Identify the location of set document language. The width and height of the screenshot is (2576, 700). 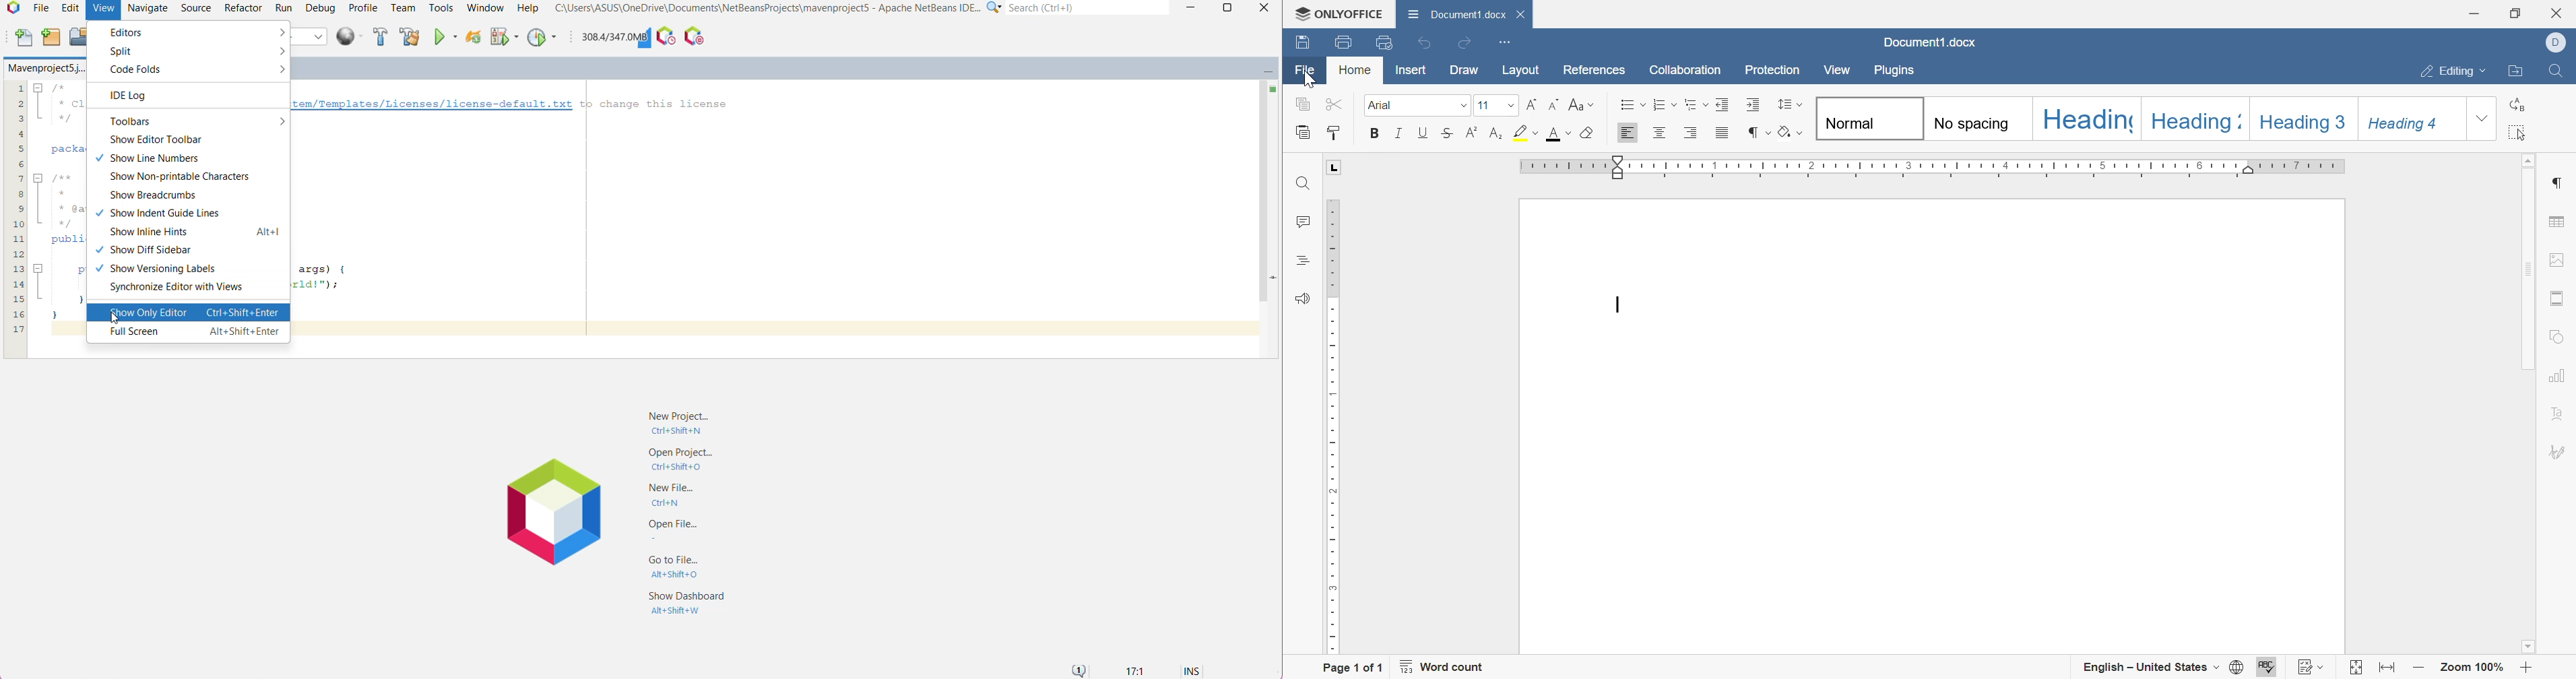
(2239, 668).